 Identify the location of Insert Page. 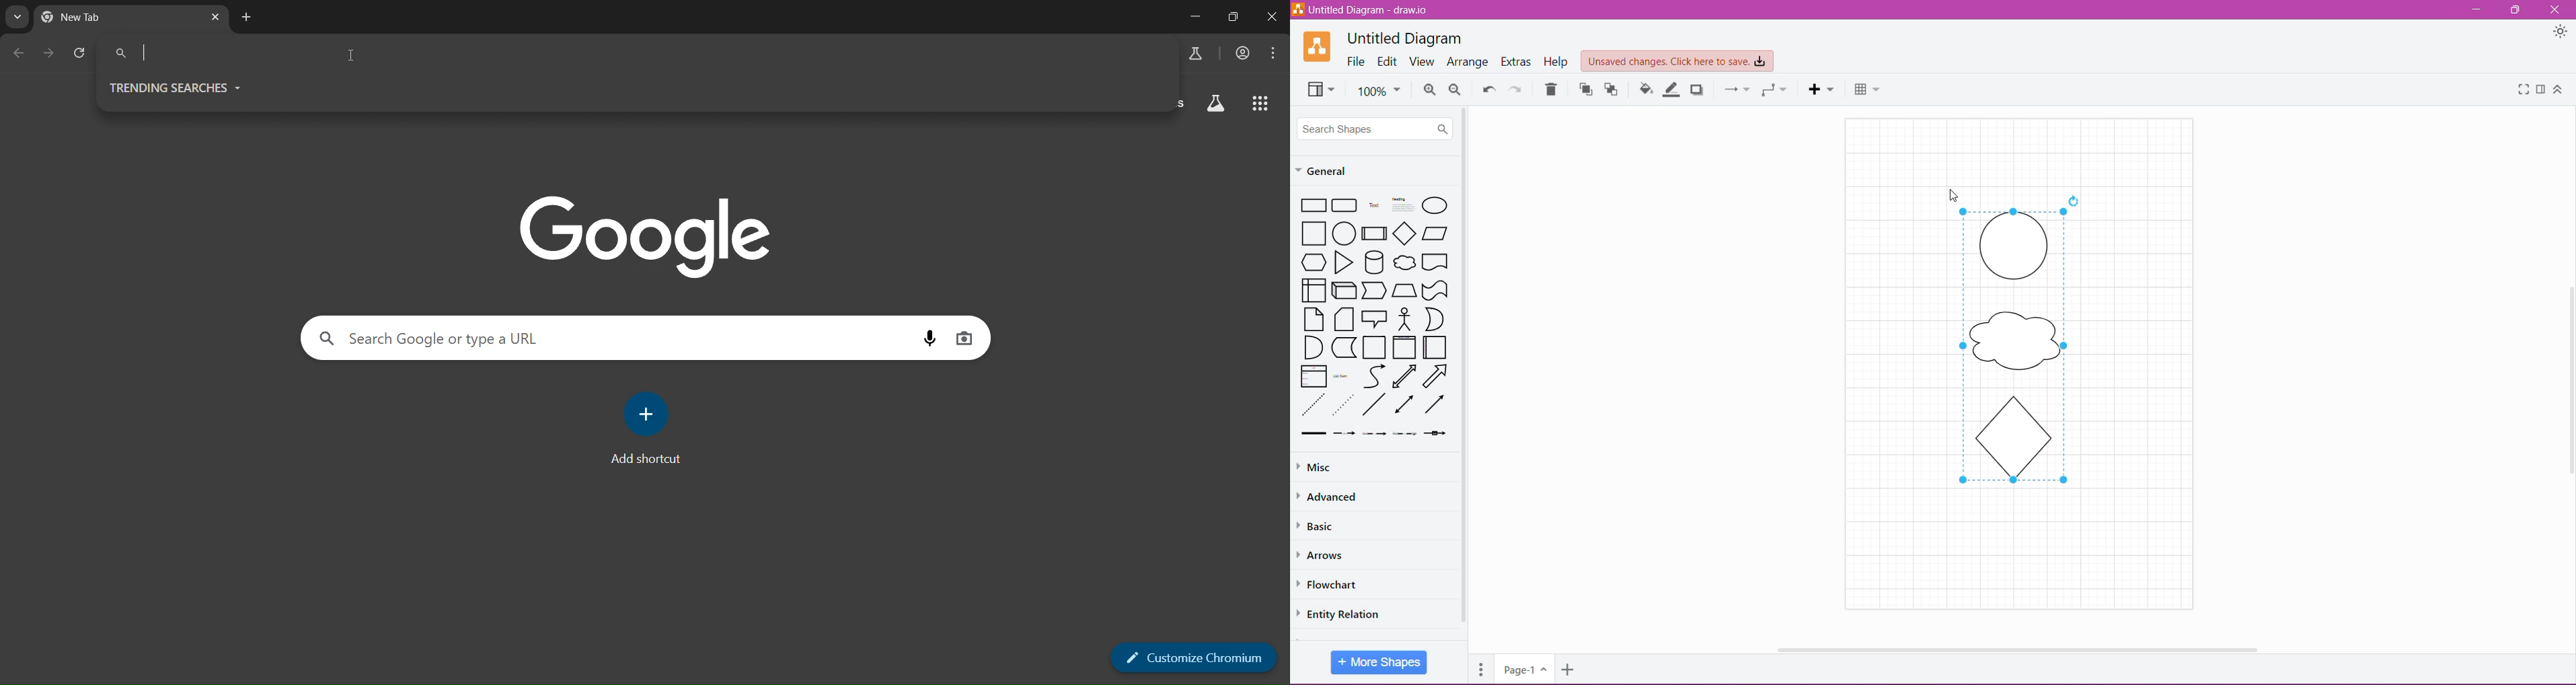
(1569, 672).